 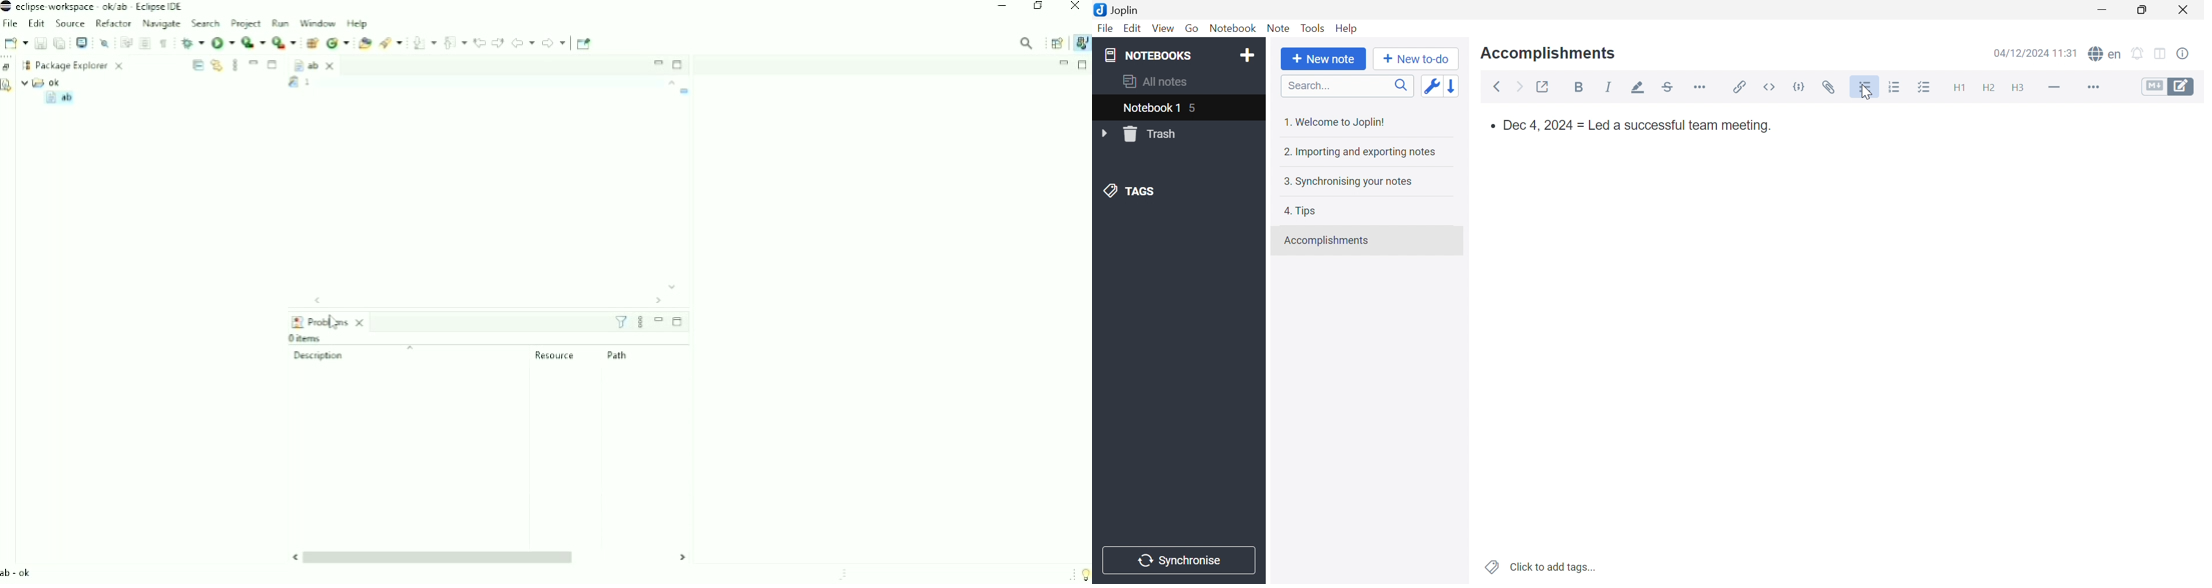 I want to click on Maximize, so click(x=679, y=65).